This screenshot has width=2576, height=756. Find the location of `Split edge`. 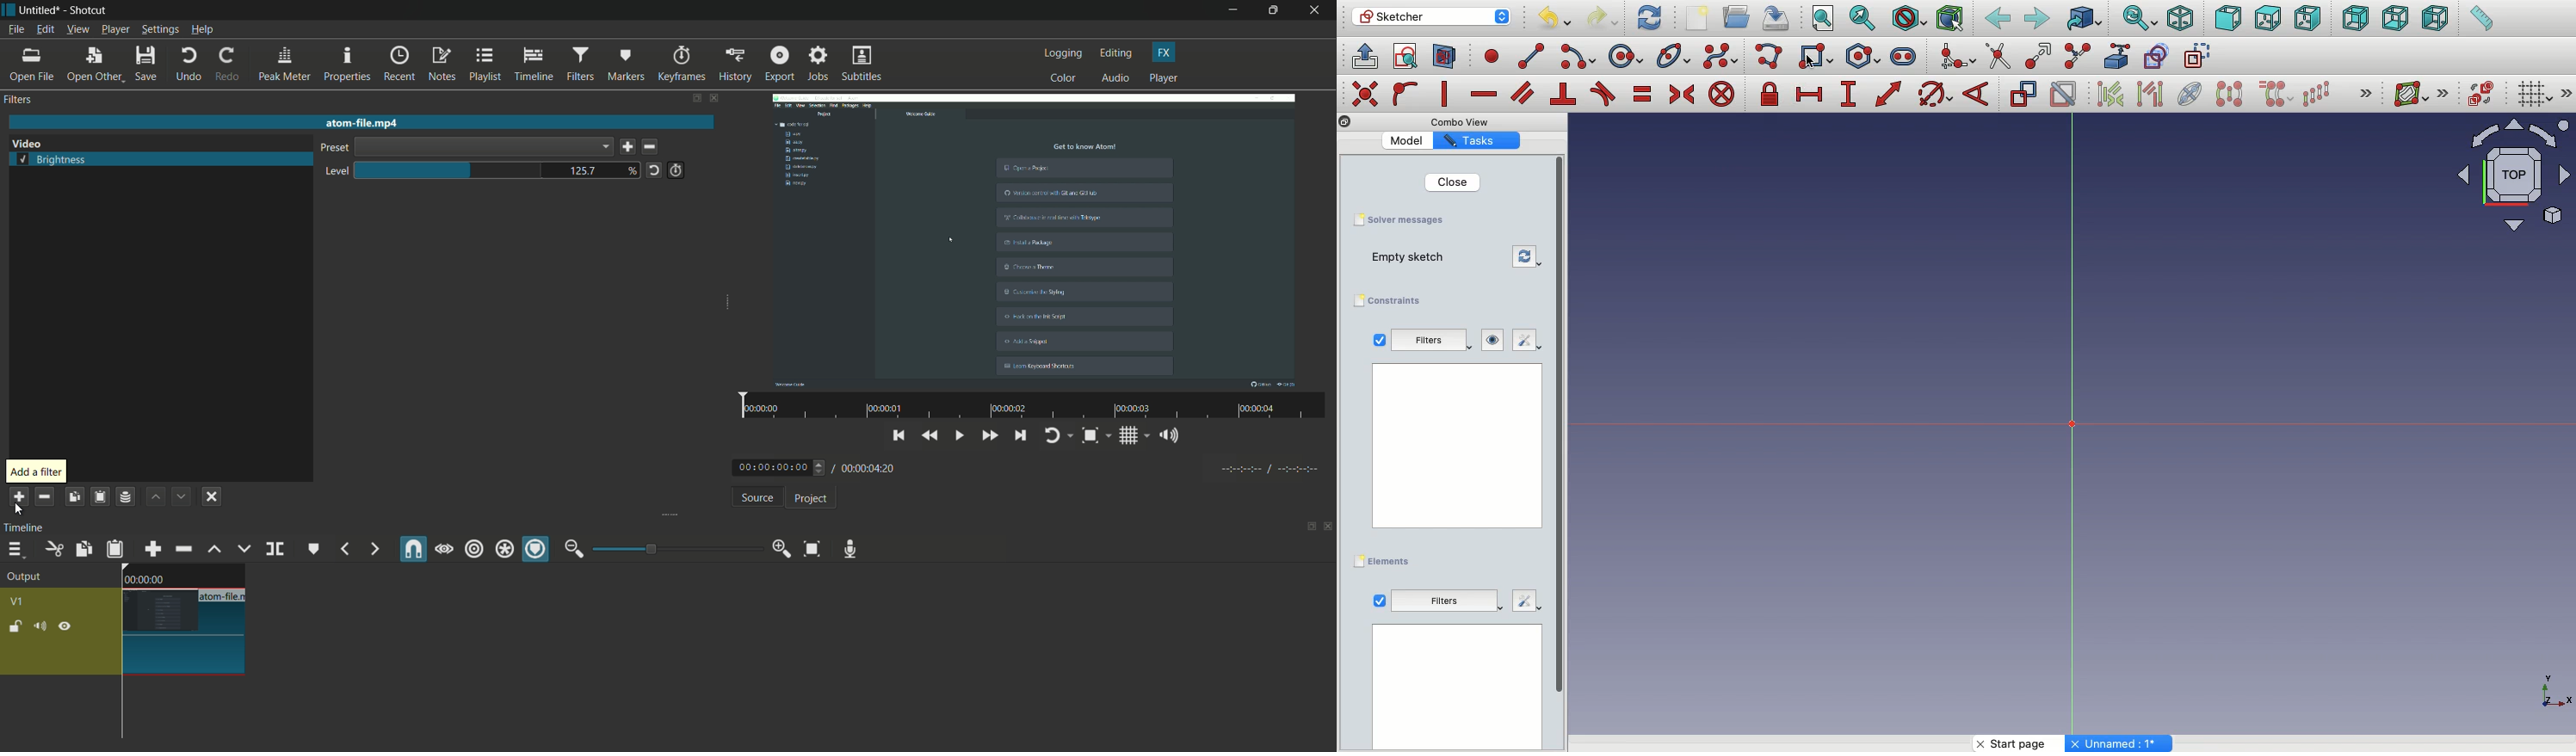

Split edge is located at coordinates (2077, 57).